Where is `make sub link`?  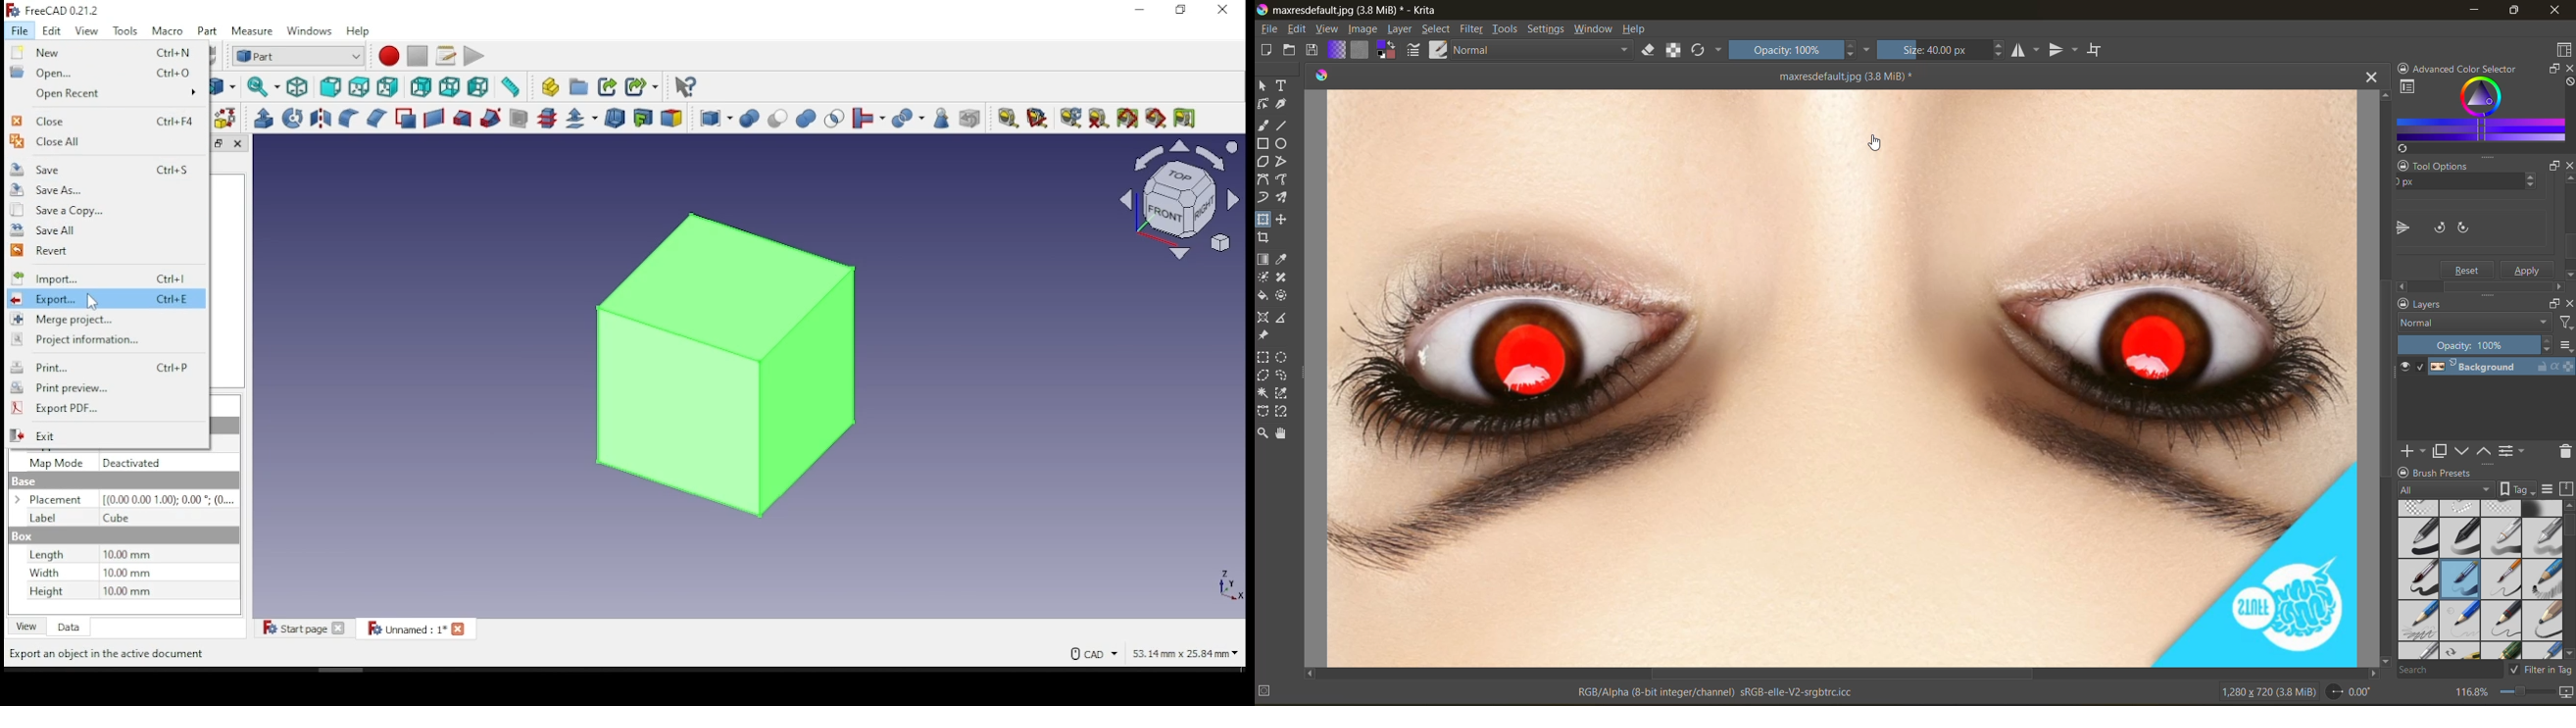
make sub link is located at coordinates (642, 87).